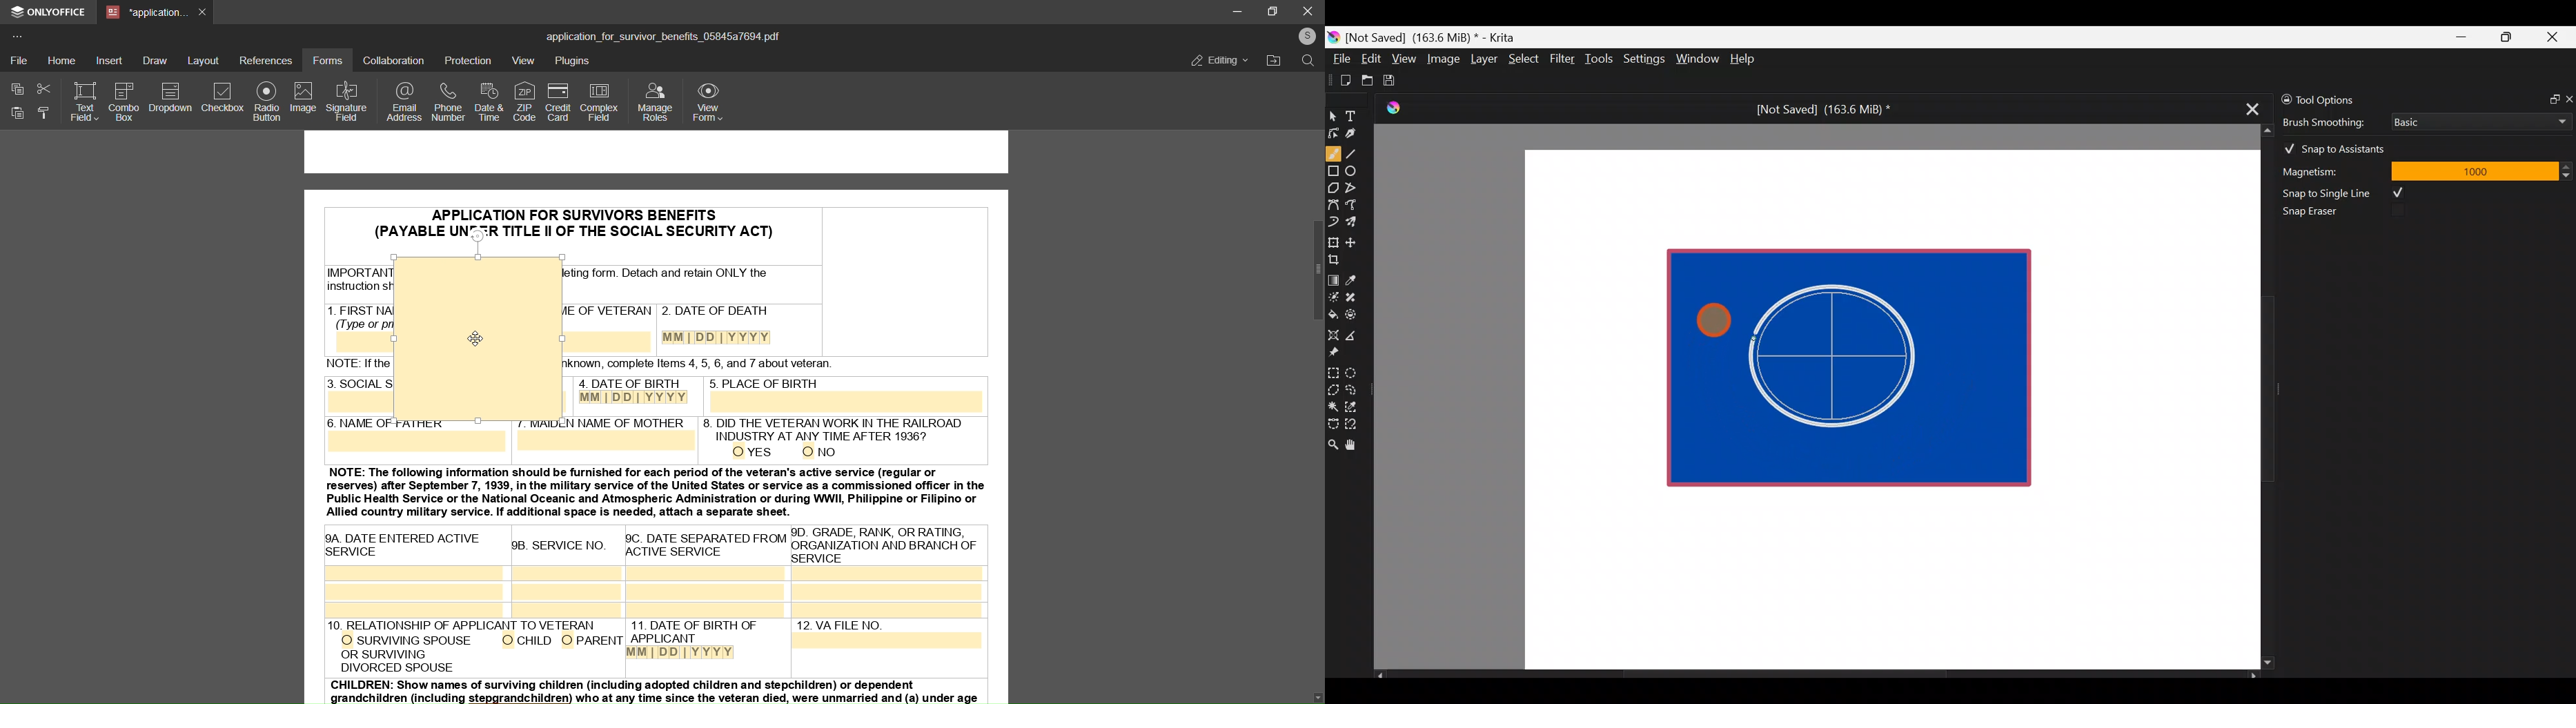  What do you see at coordinates (1355, 331) in the screenshot?
I see `Measure the distance between two points` at bounding box center [1355, 331].